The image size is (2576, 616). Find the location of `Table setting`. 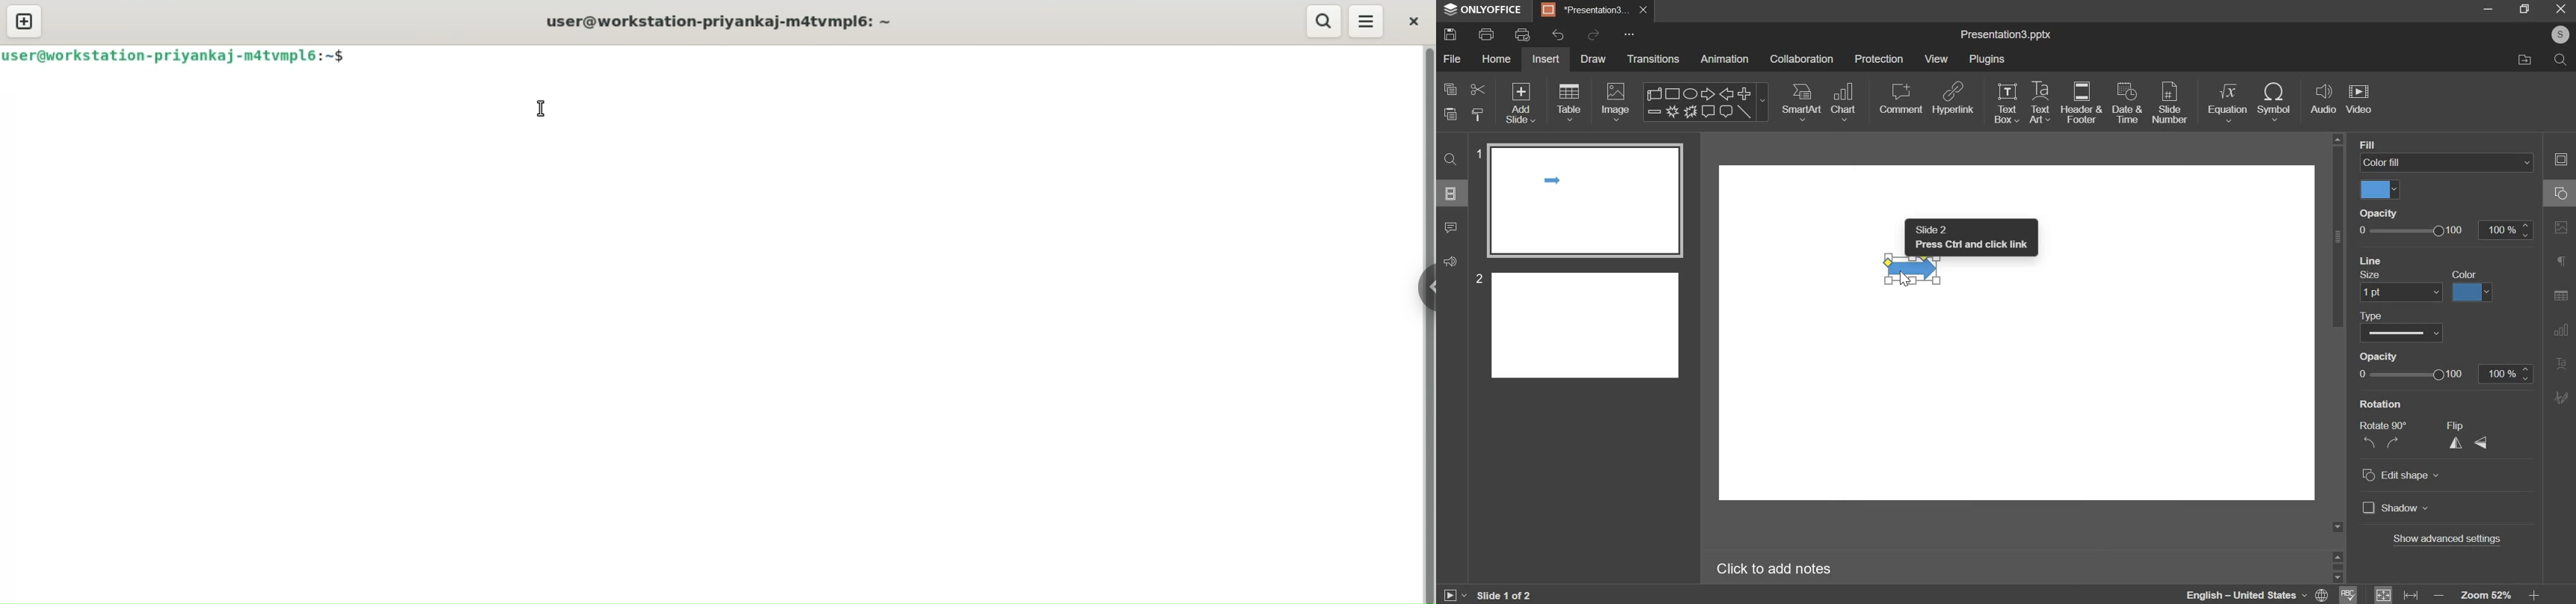

Table setting is located at coordinates (2562, 297).